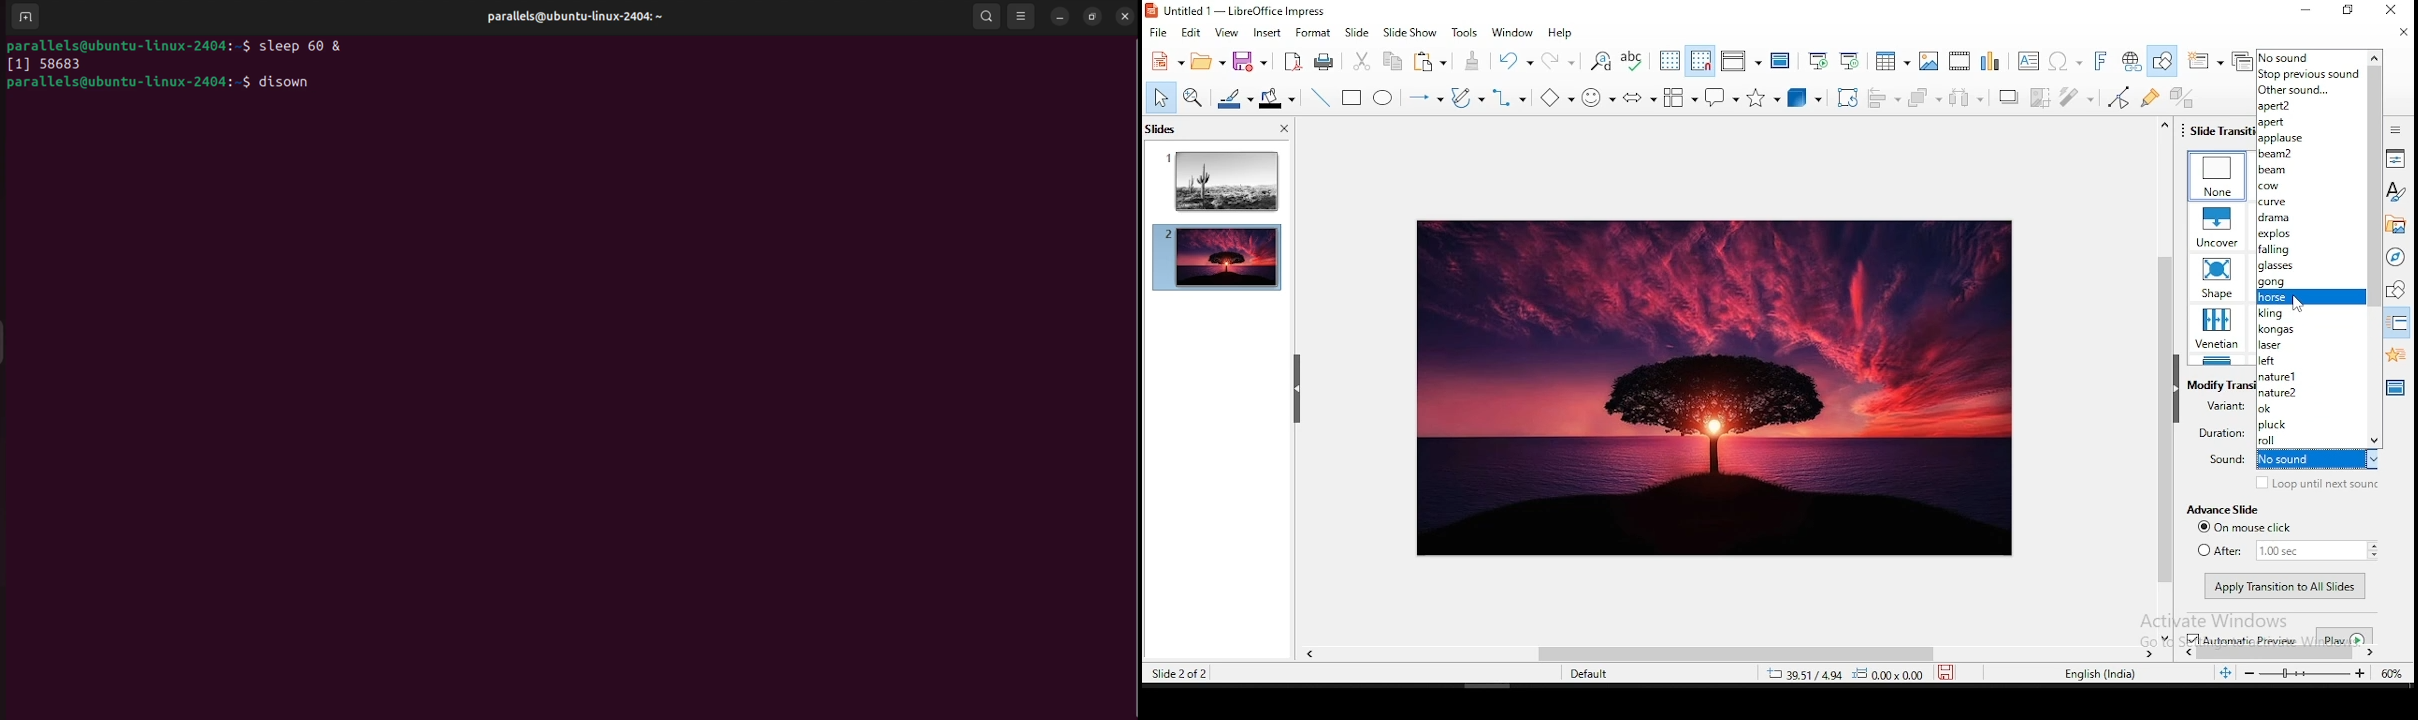  What do you see at coordinates (1249, 62) in the screenshot?
I see `save` at bounding box center [1249, 62].